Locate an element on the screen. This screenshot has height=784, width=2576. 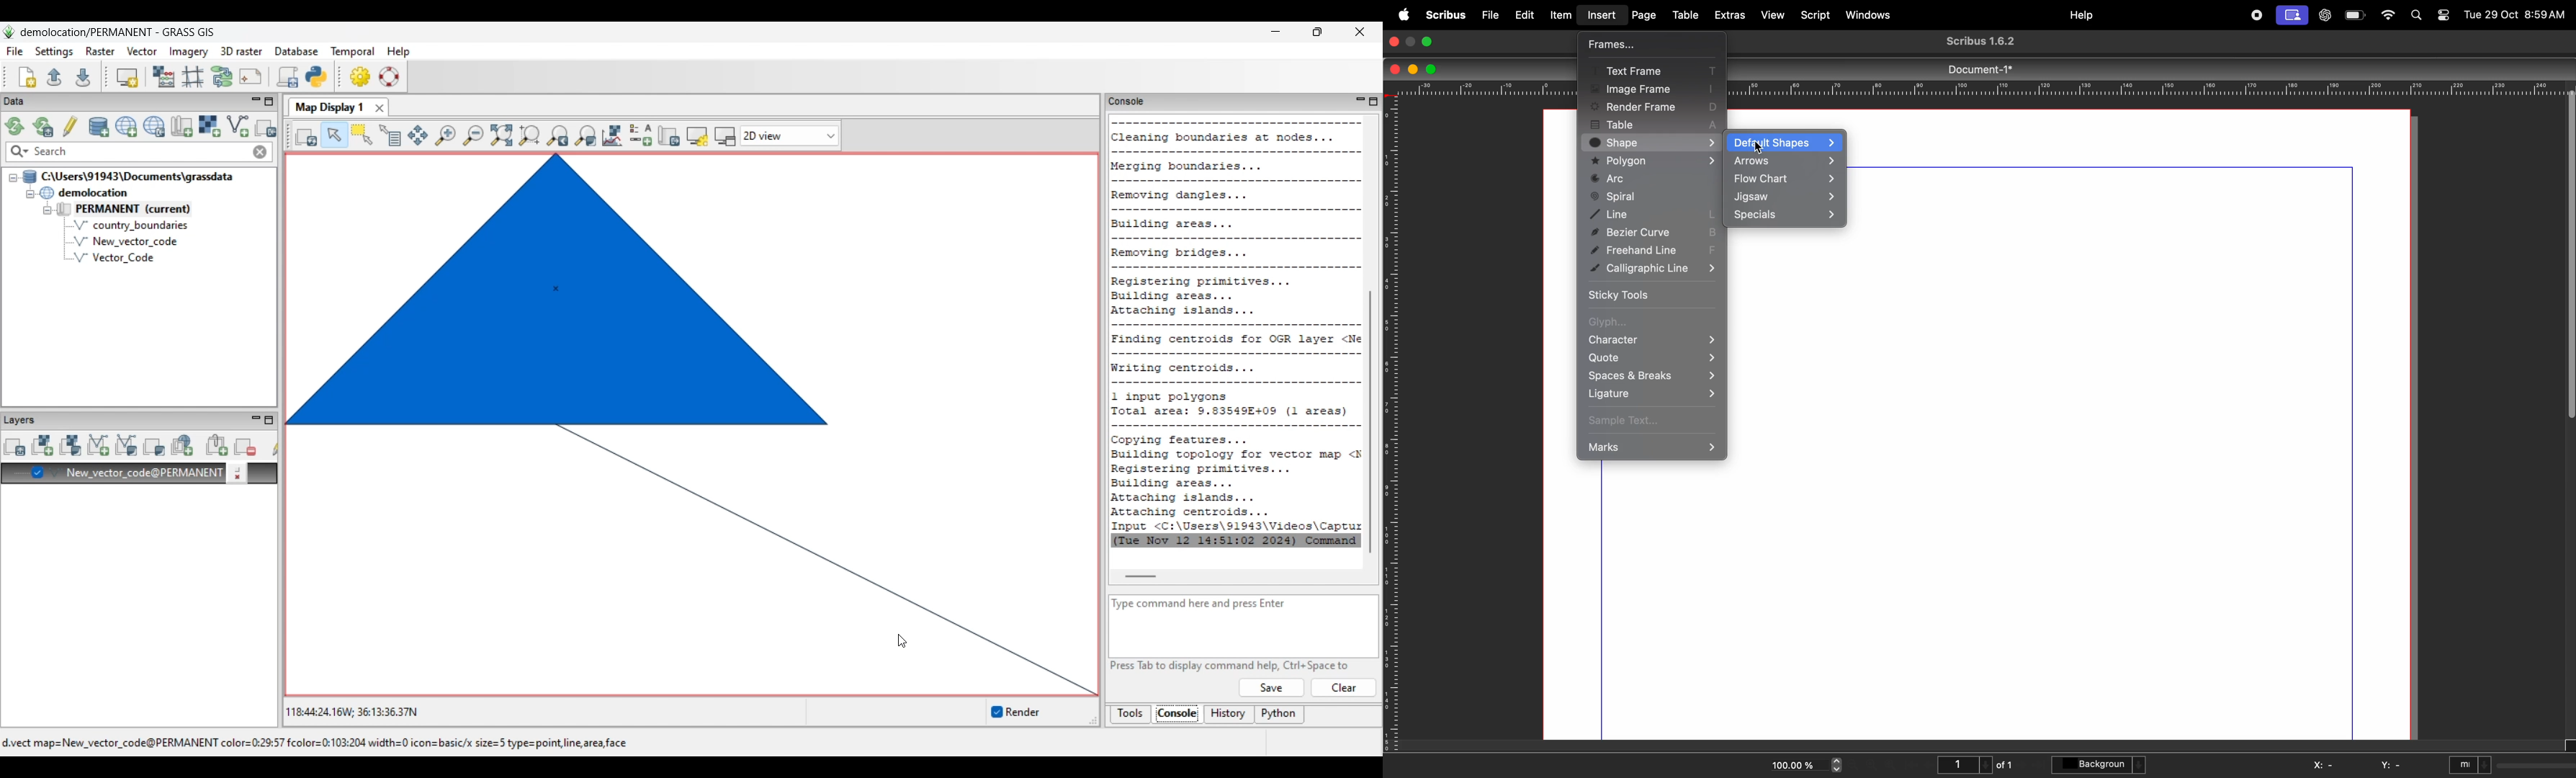
help is located at coordinates (2081, 15).